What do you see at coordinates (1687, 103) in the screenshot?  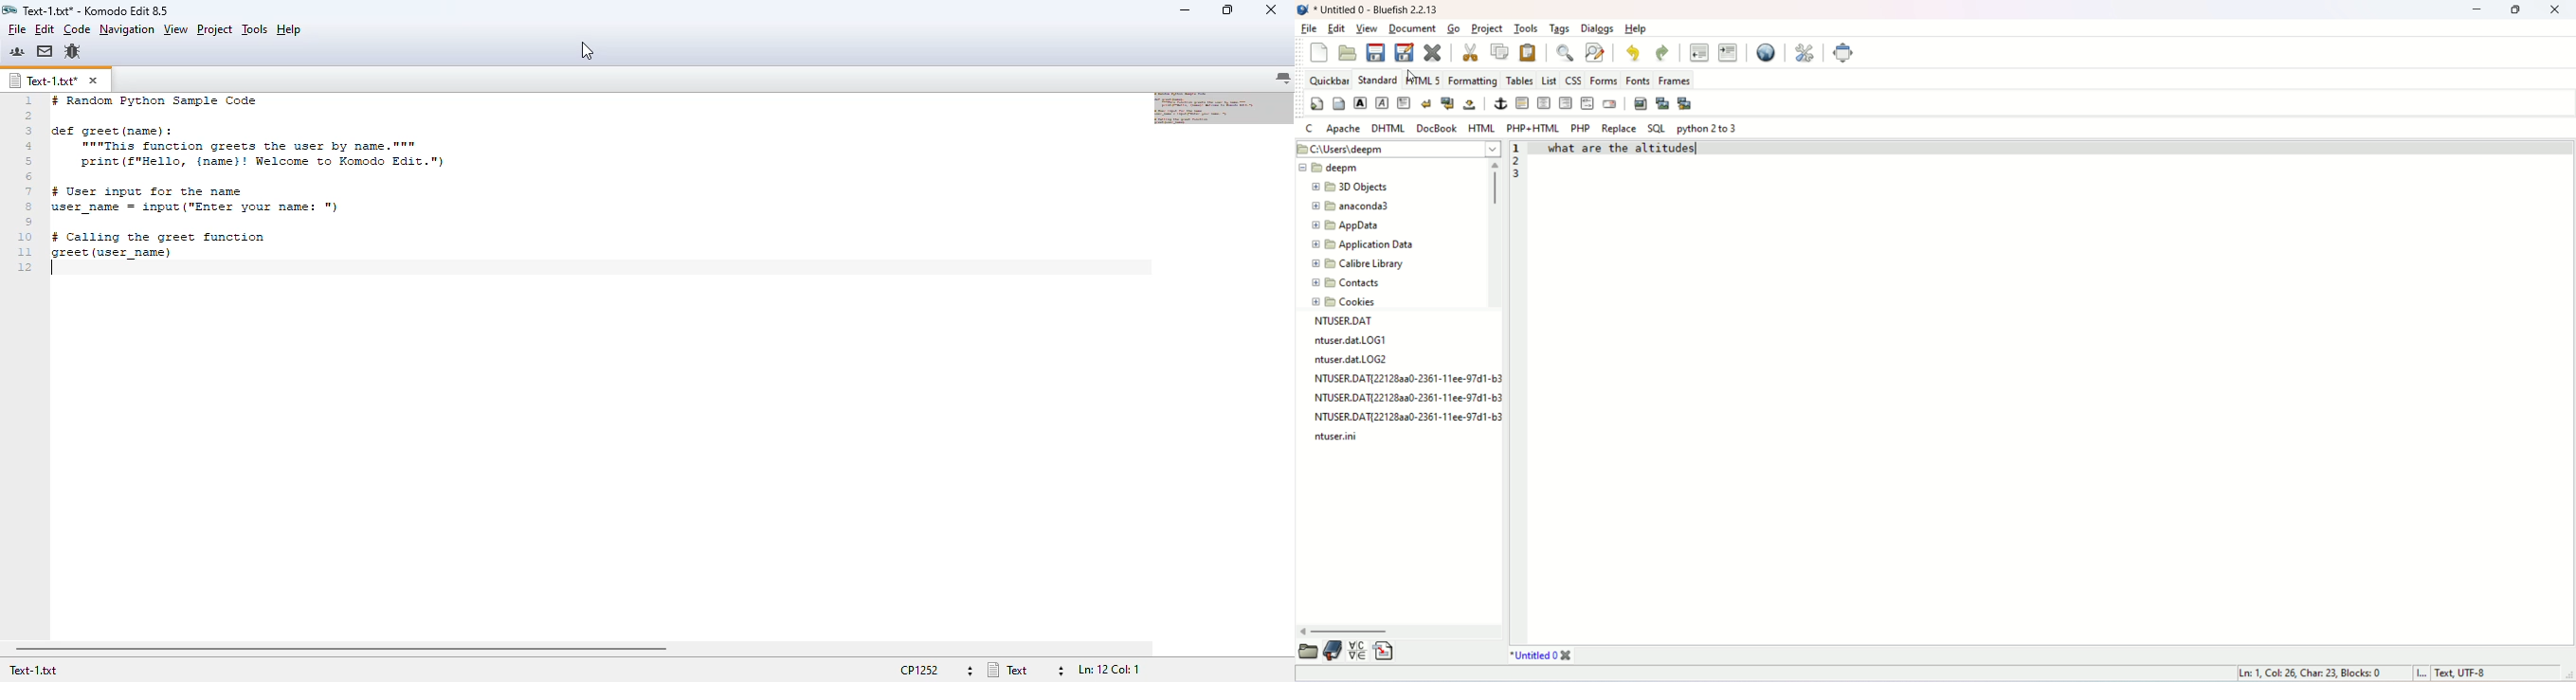 I see `multi thumbnail` at bounding box center [1687, 103].